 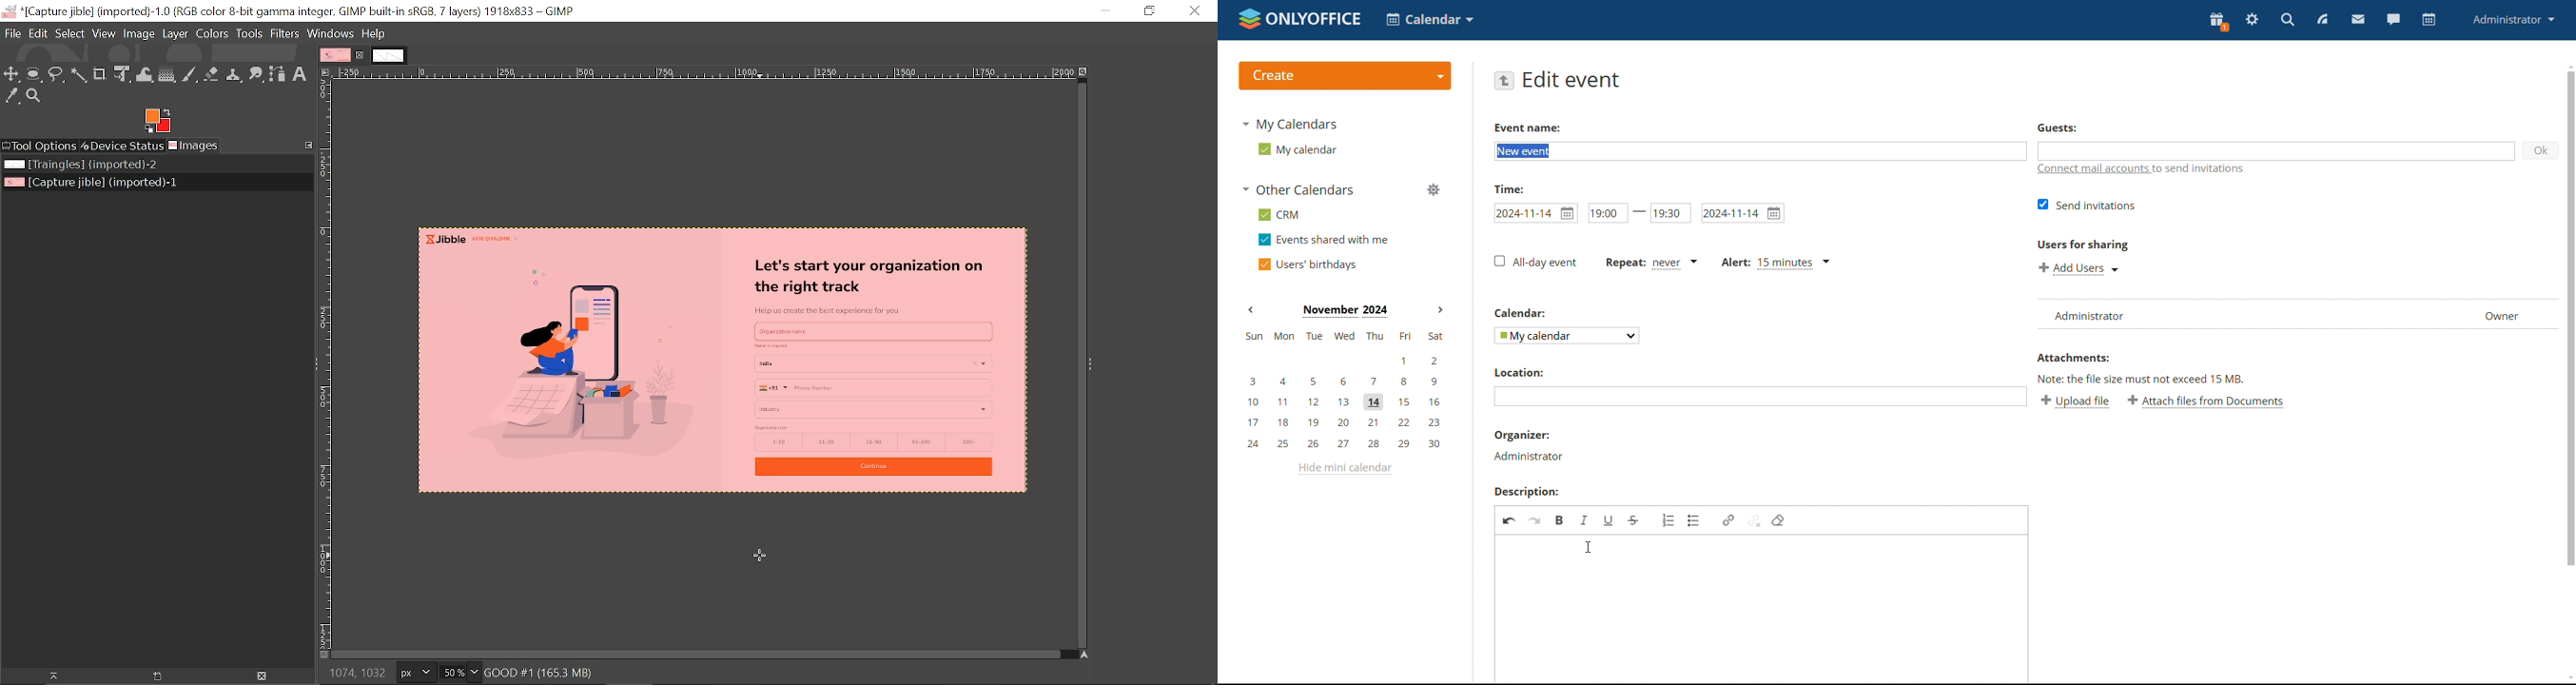 I want to click on Zoom options, so click(x=477, y=672).